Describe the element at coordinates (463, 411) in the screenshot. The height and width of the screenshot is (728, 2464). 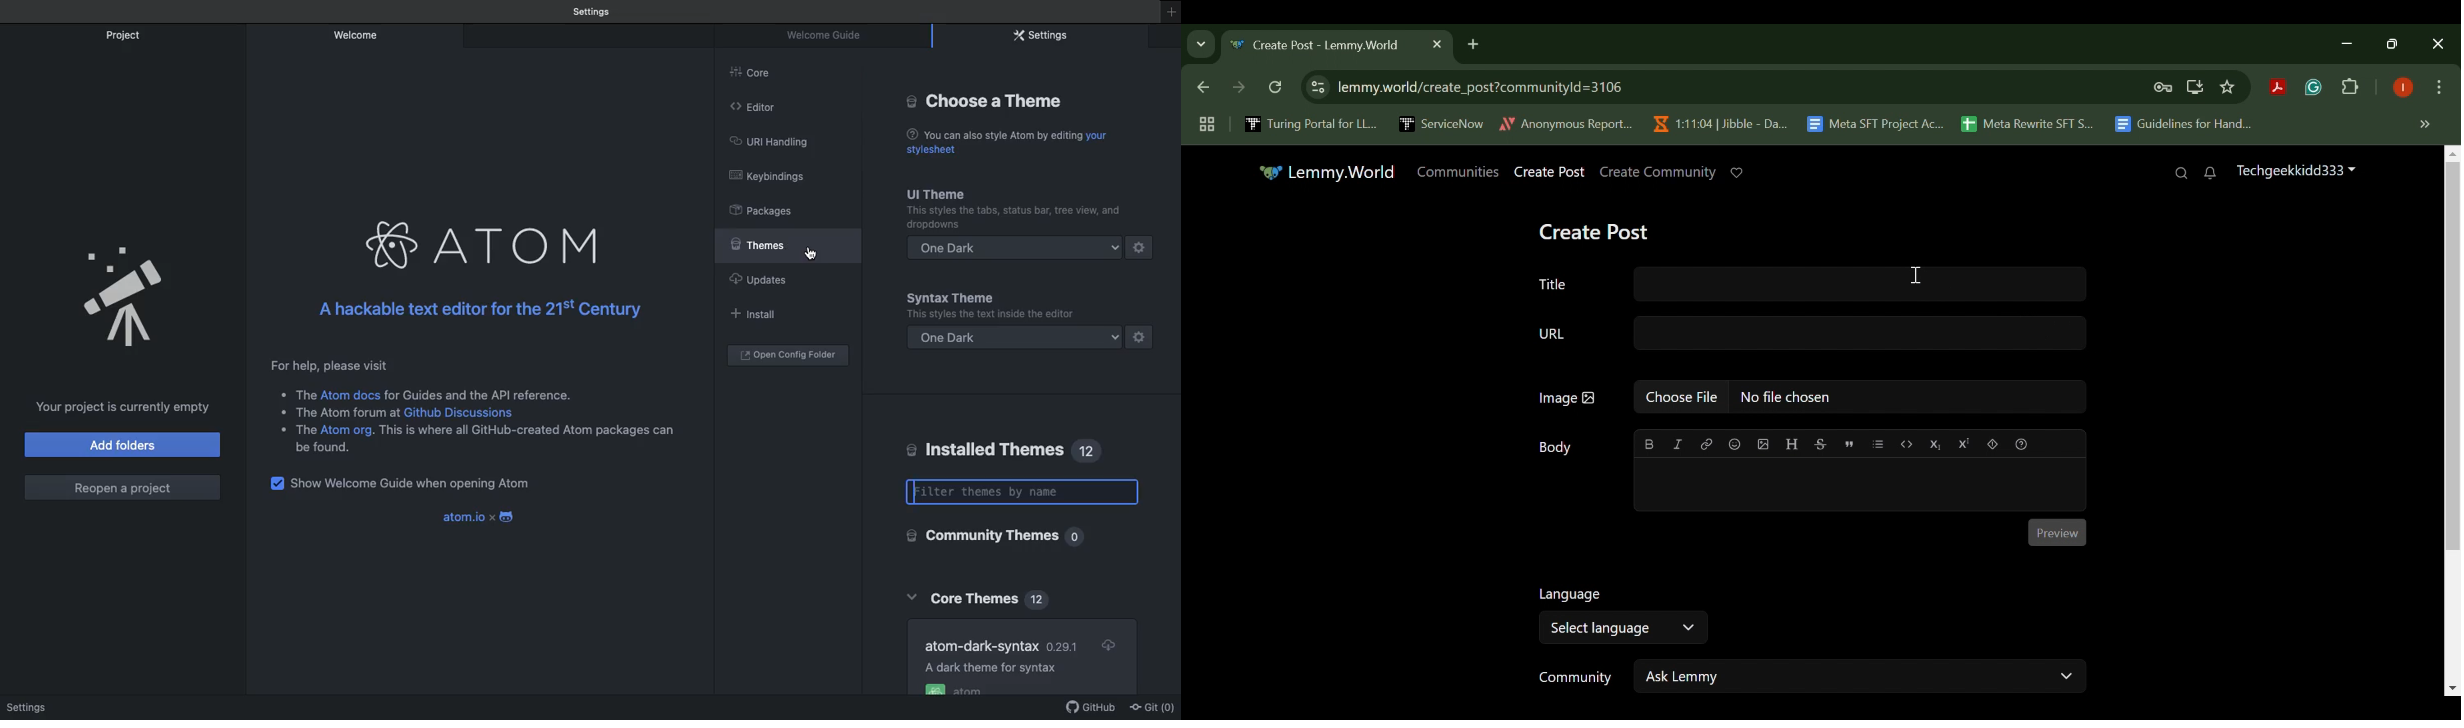
I see ` Github Discussions` at that location.